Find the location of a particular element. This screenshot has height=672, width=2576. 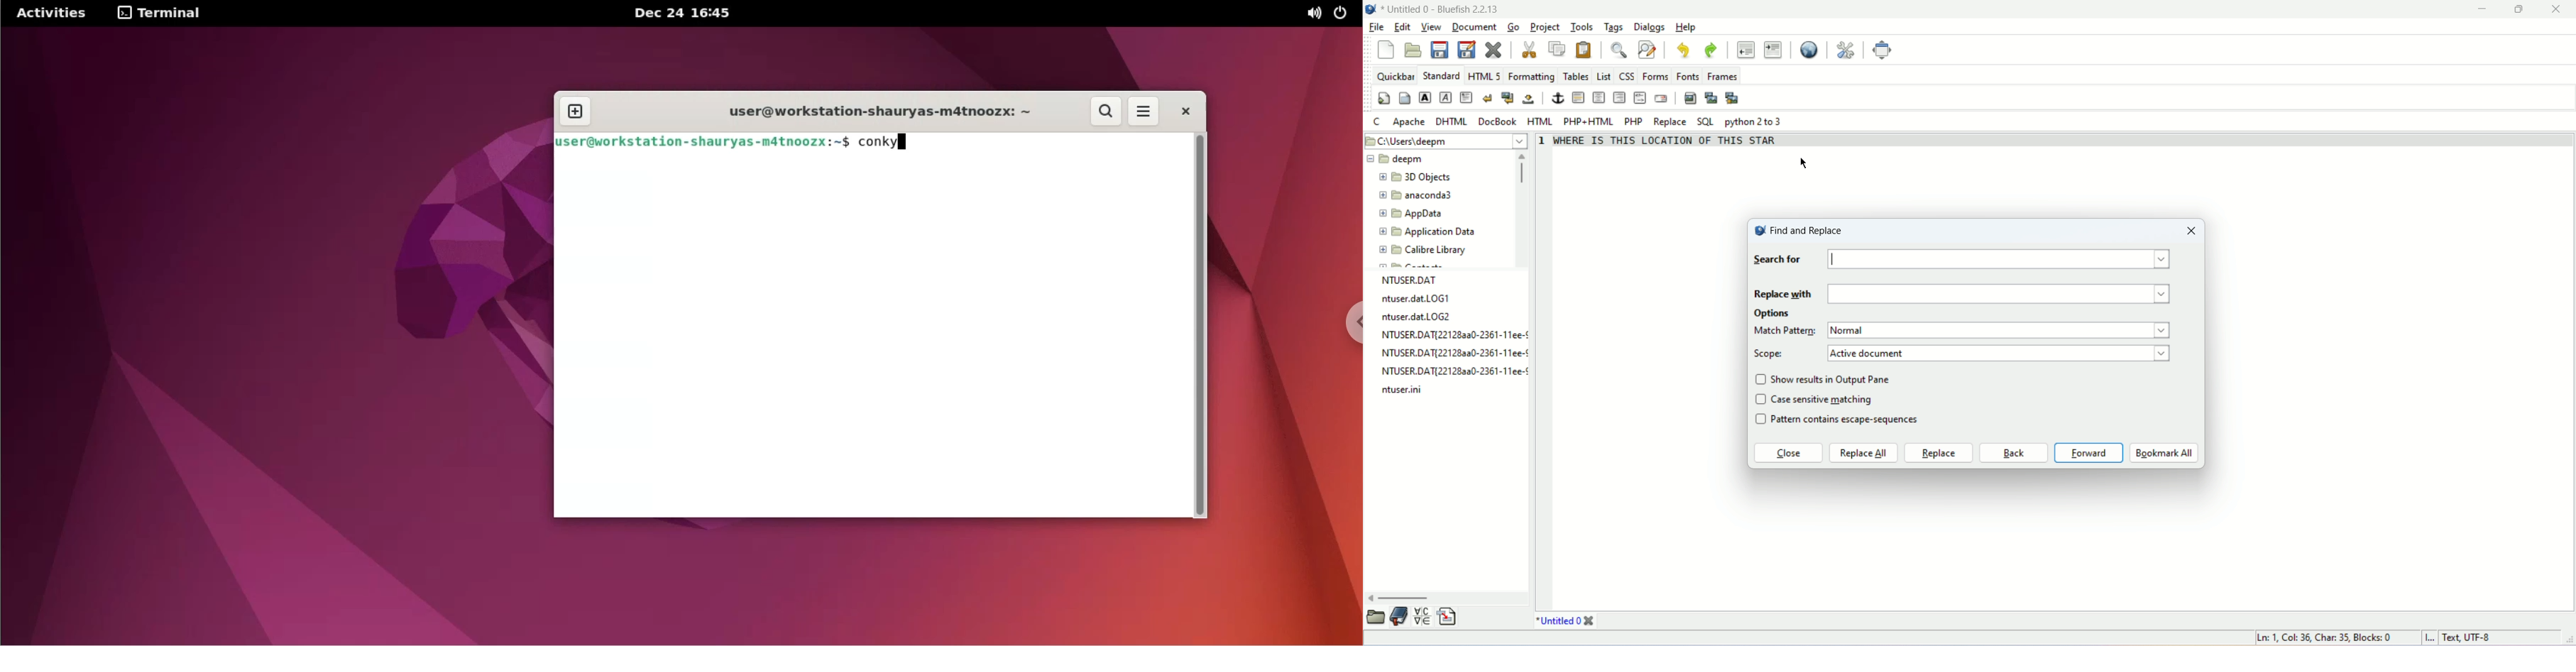

indent is located at coordinates (1772, 49).